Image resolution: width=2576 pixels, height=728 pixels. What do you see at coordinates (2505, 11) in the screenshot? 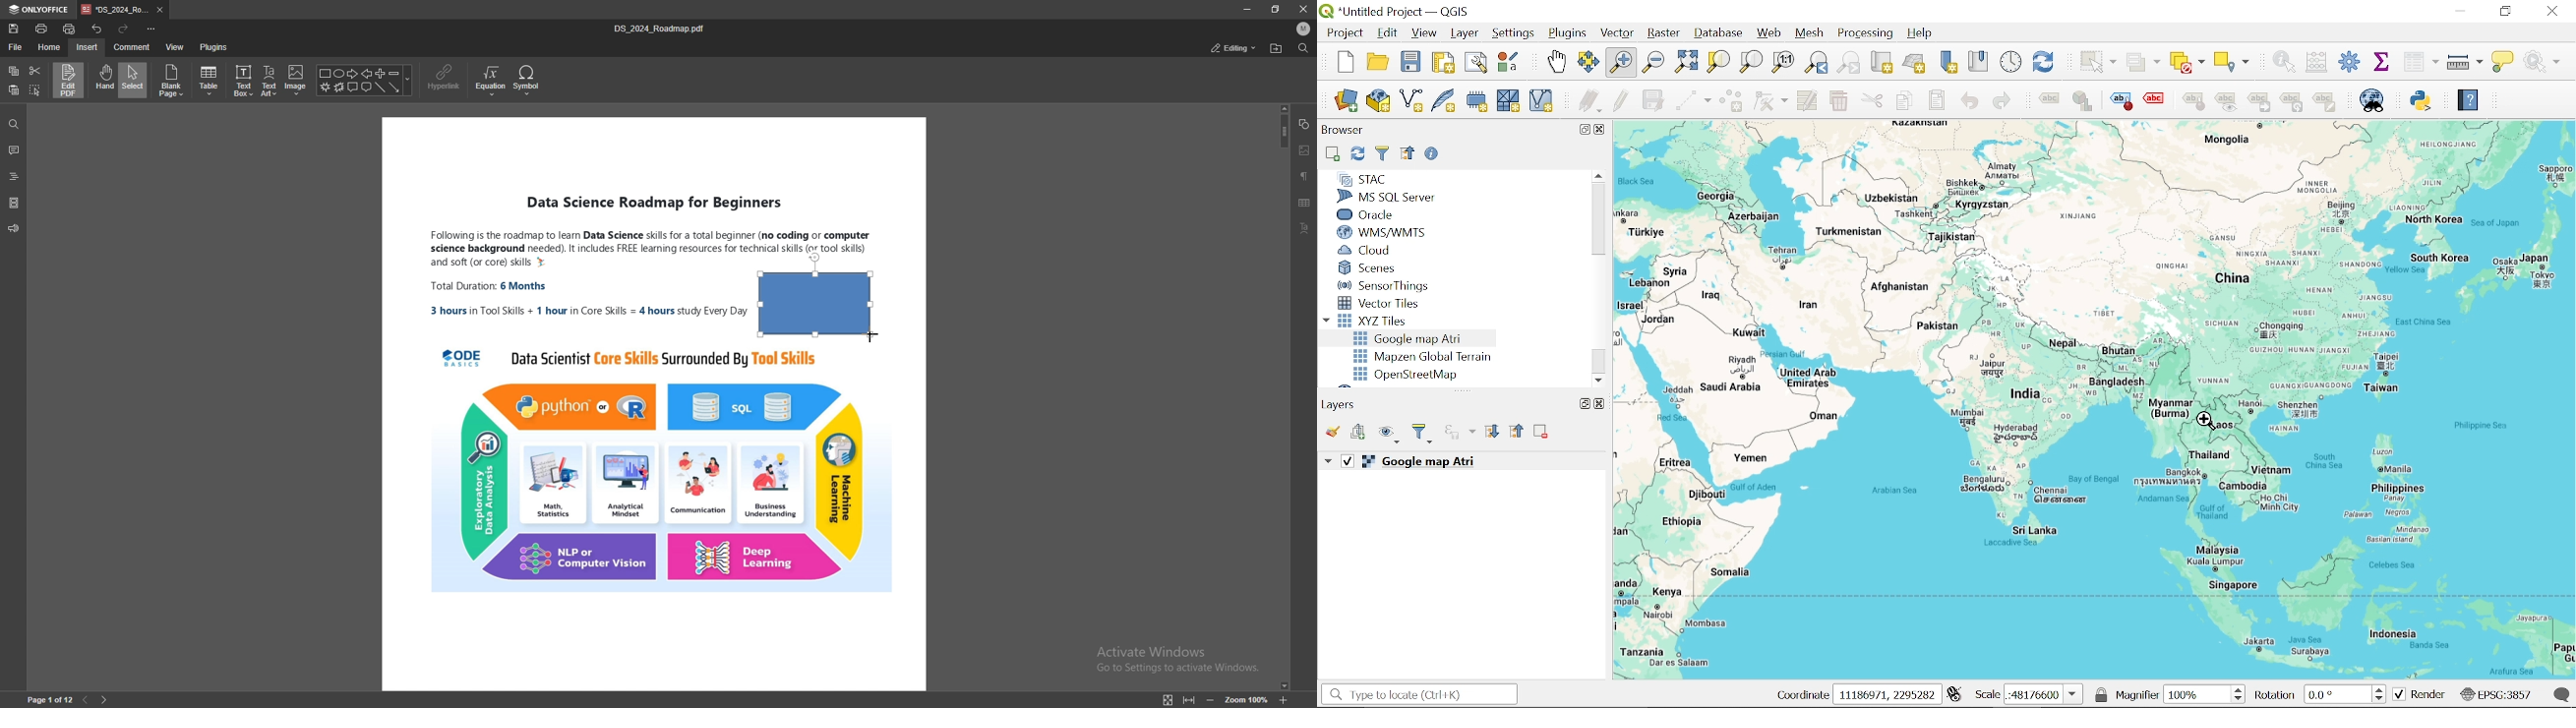
I see `Restore down` at bounding box center [2505, 11].